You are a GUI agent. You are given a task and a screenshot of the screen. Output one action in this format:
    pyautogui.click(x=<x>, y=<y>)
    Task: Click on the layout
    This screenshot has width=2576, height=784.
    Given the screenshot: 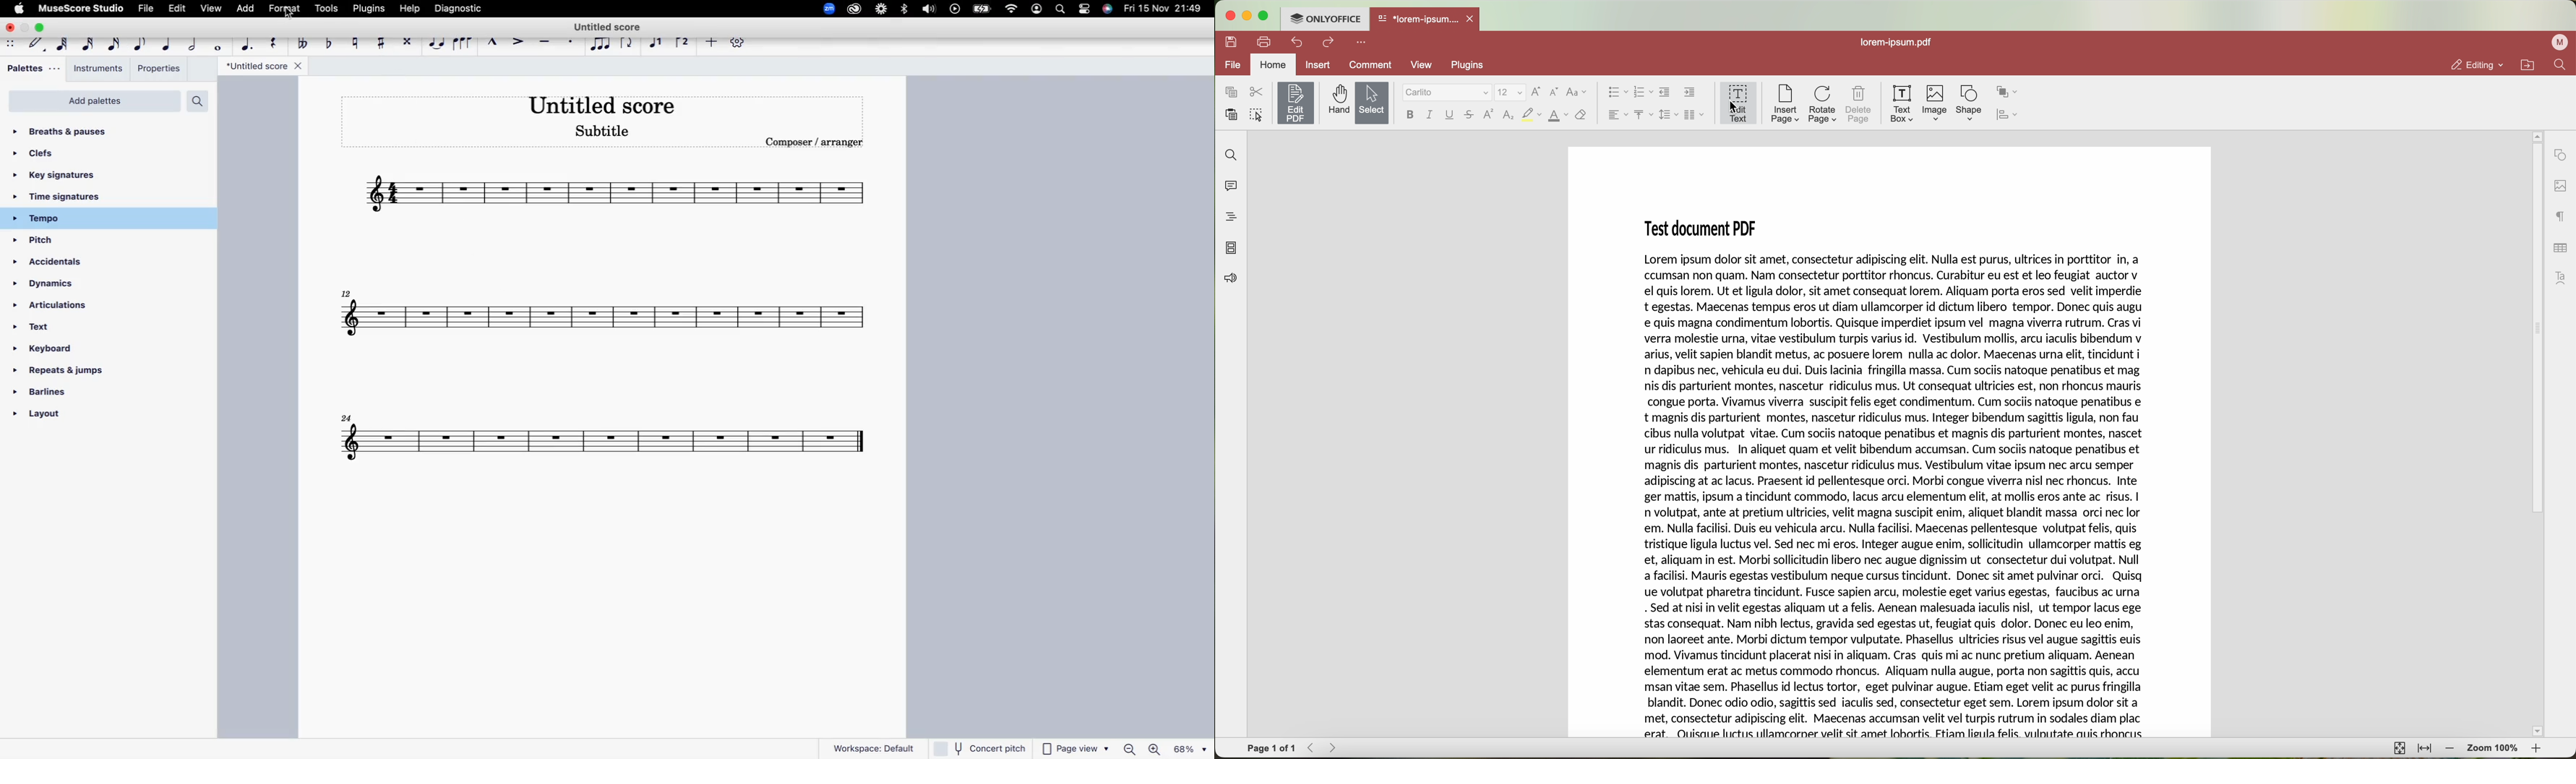 What is the action you would take?
    pyautogui.click(x=69, y=418)
    